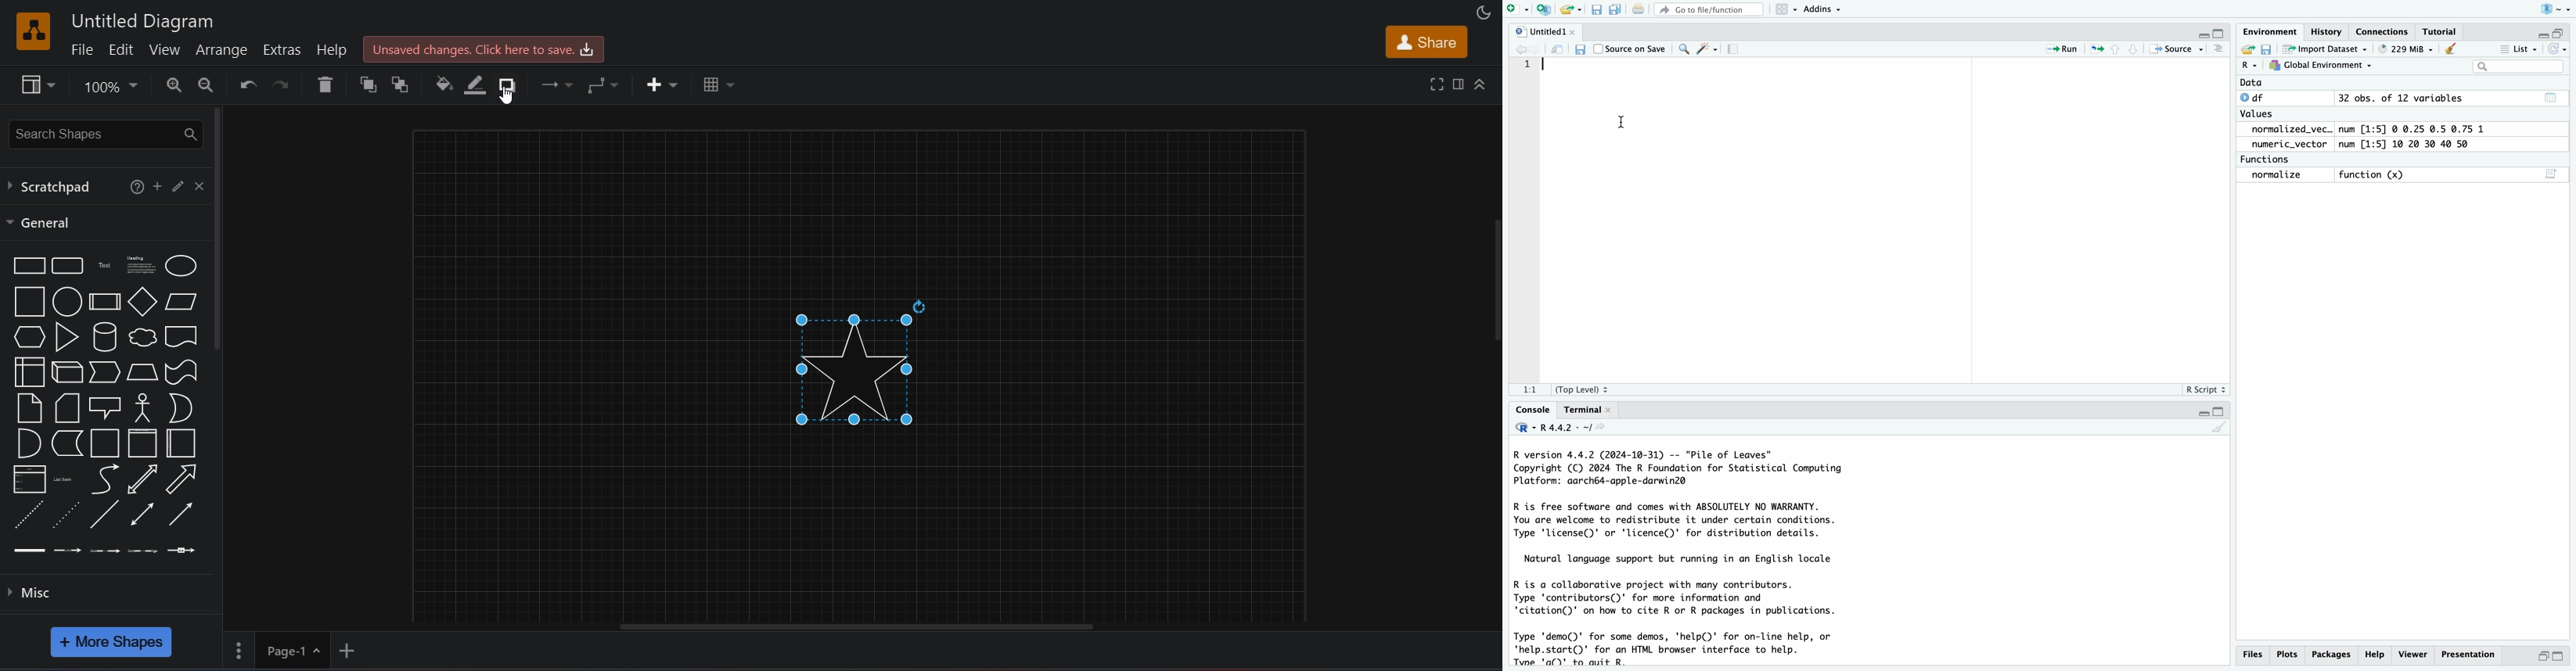 This screenshot has width=2576, height=672. Describe the element at coordinates (606, 86) in the screenshot. I see `waypoints` at that location.